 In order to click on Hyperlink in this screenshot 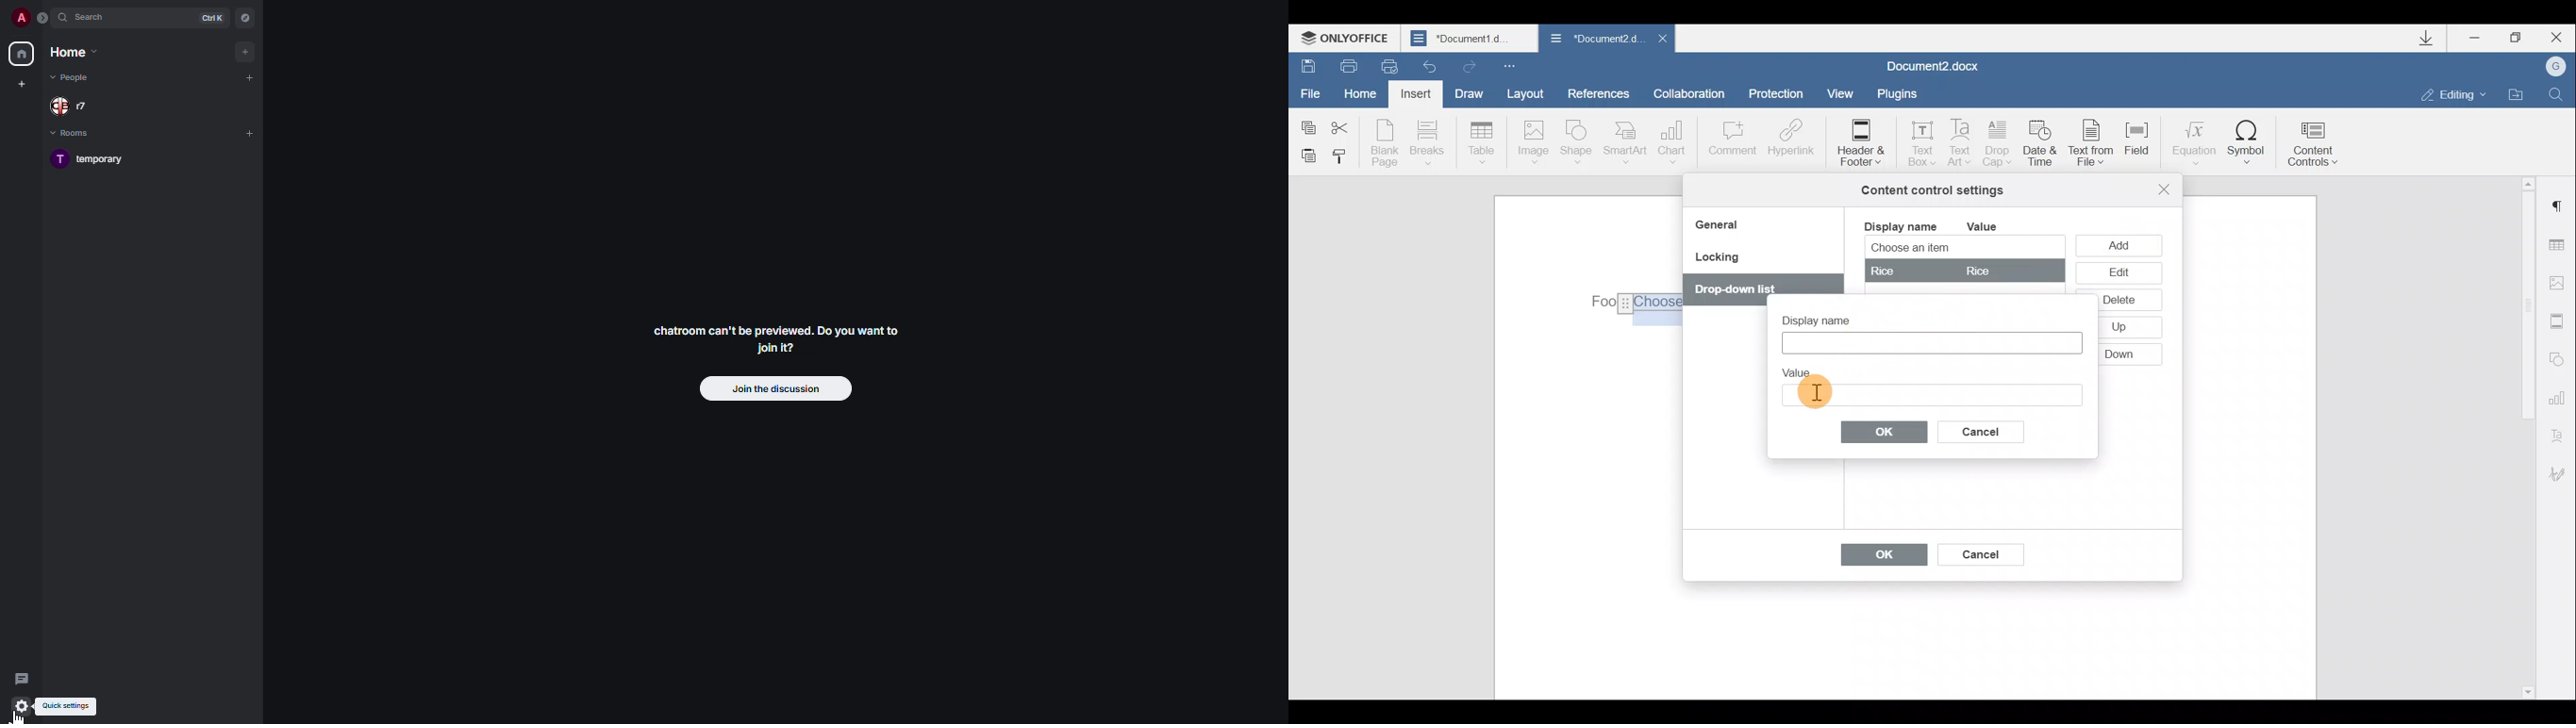, I will do `click(1788, 140)`.